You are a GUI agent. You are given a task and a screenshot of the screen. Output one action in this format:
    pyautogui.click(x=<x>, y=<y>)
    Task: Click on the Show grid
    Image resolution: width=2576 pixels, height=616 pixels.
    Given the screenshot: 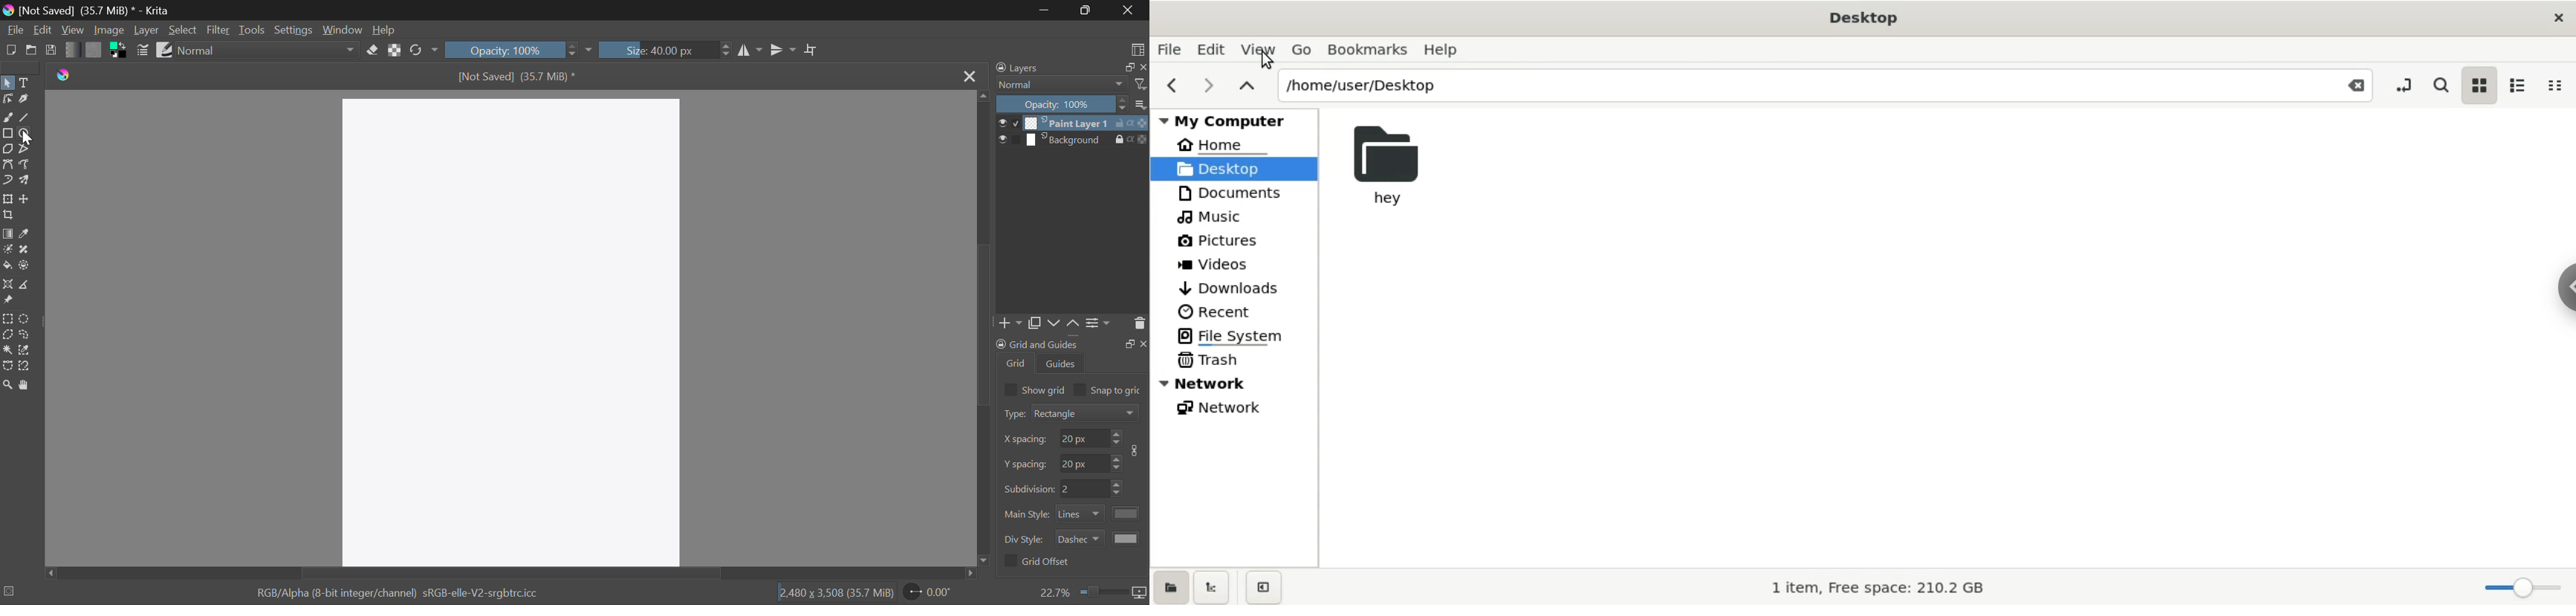 What is the action you would take?
    pyautogui.click(x=1034, y=389)
    